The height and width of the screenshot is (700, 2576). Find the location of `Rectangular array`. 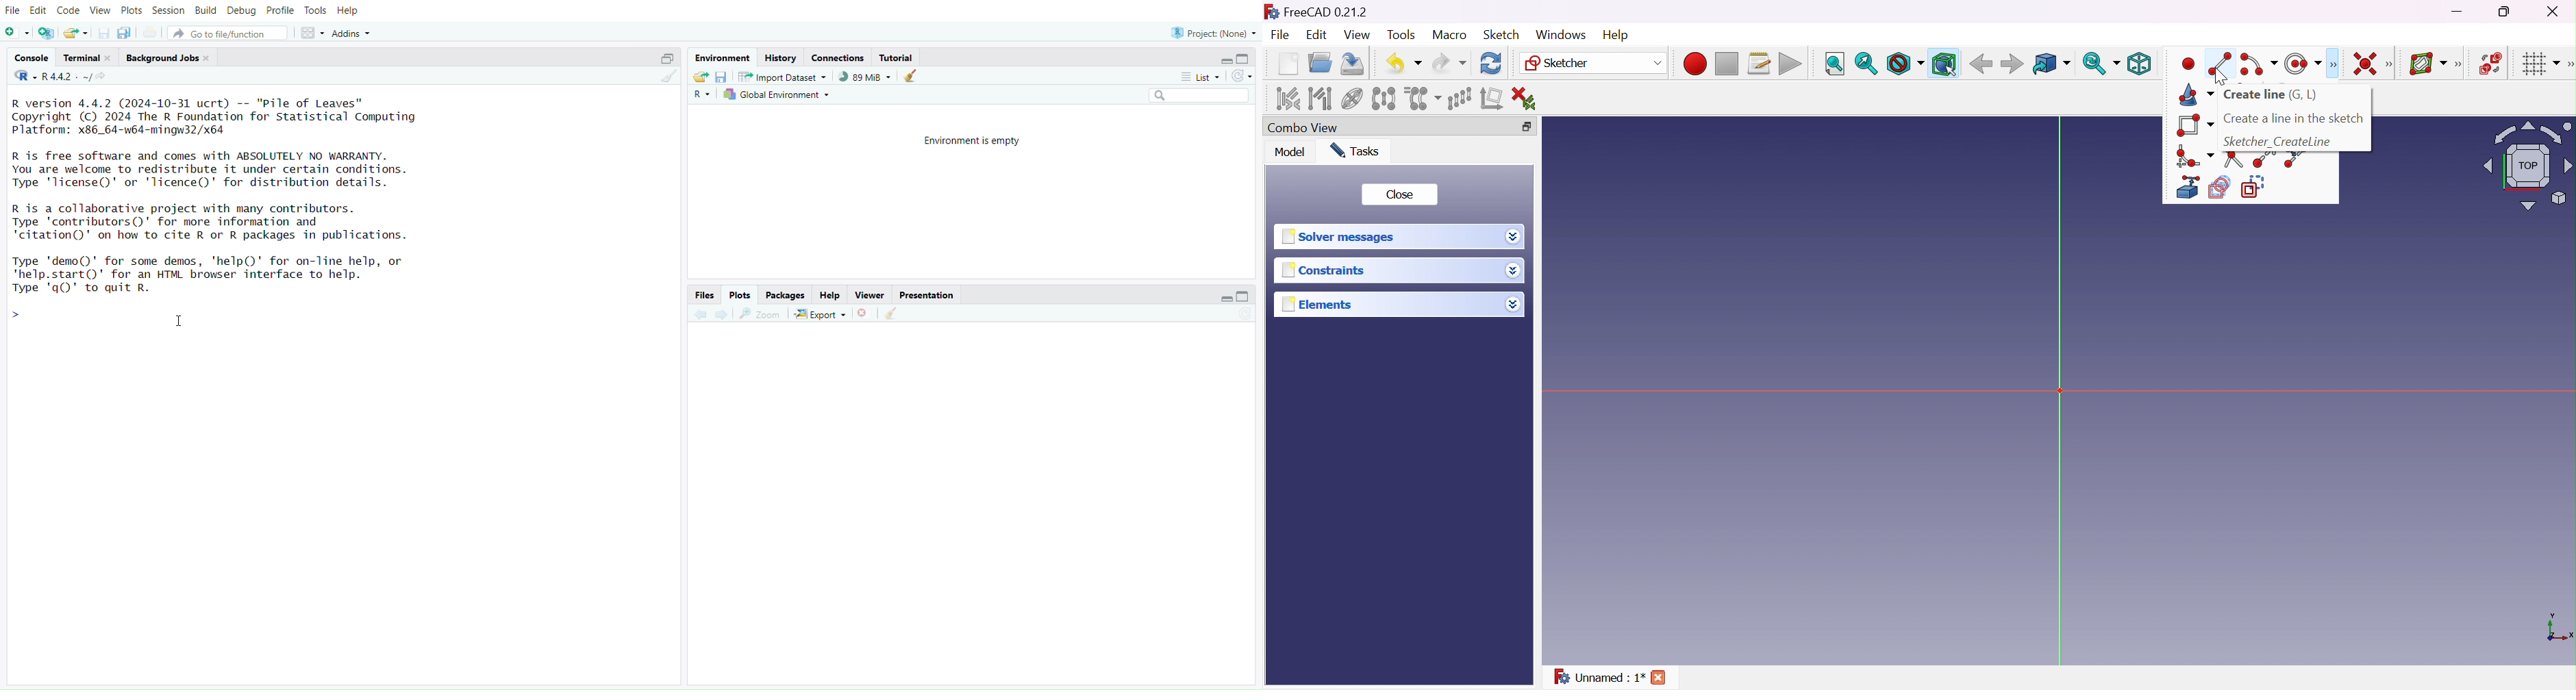

Rectangular array is located at coordinates (1458, 98).